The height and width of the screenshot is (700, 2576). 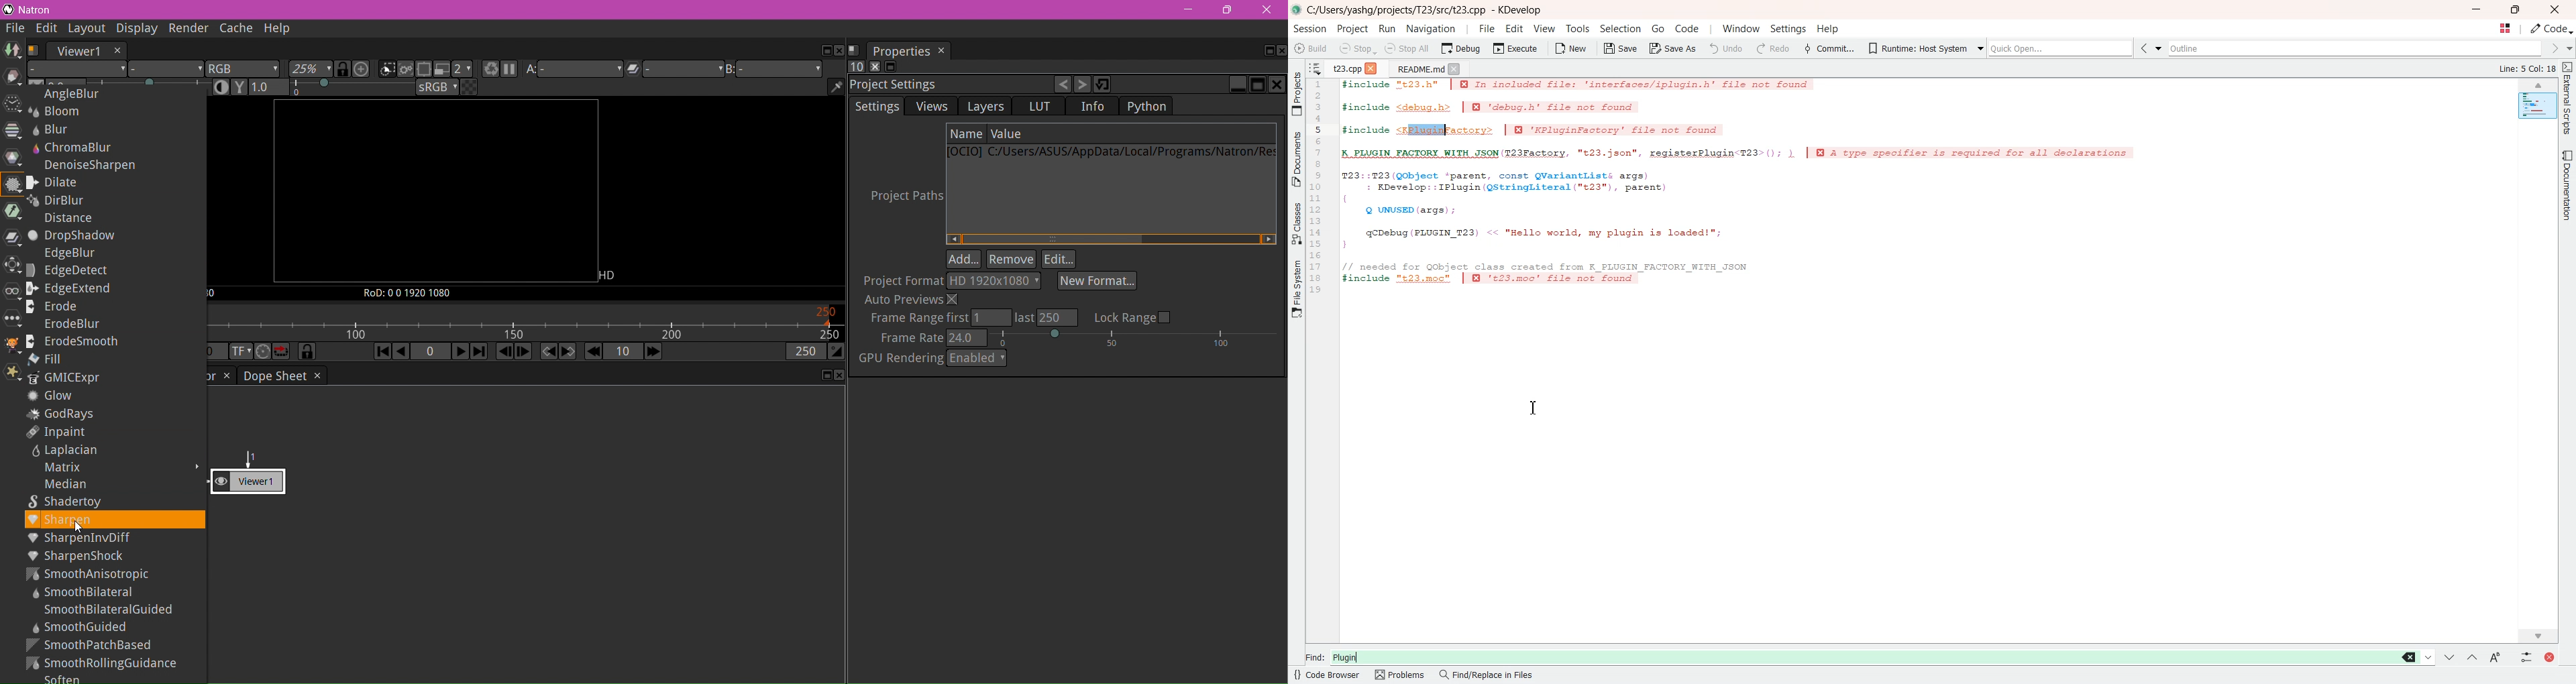 I want to click on Viewer1, so click(x=77, y=51).